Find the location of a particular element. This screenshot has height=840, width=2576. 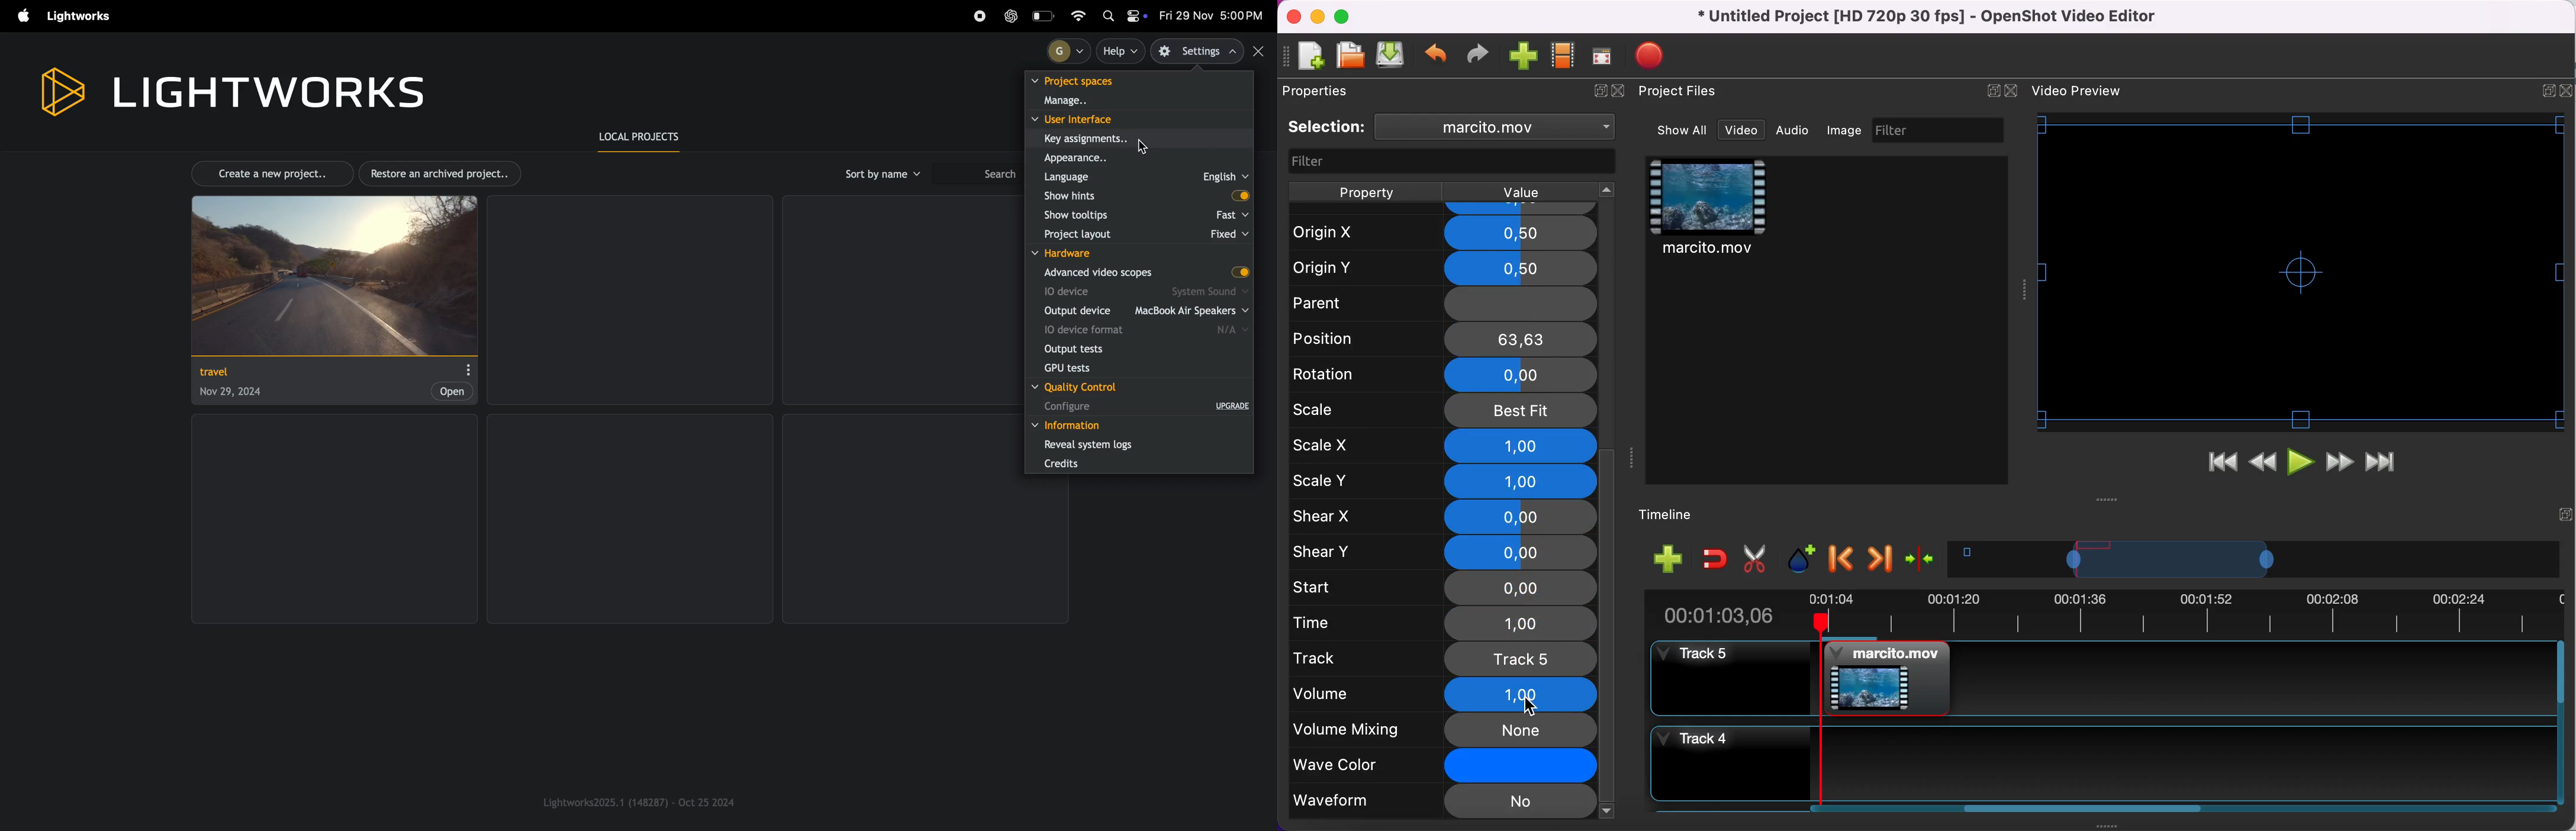

vertical scroll bar is located at coordinates (1608, 633).